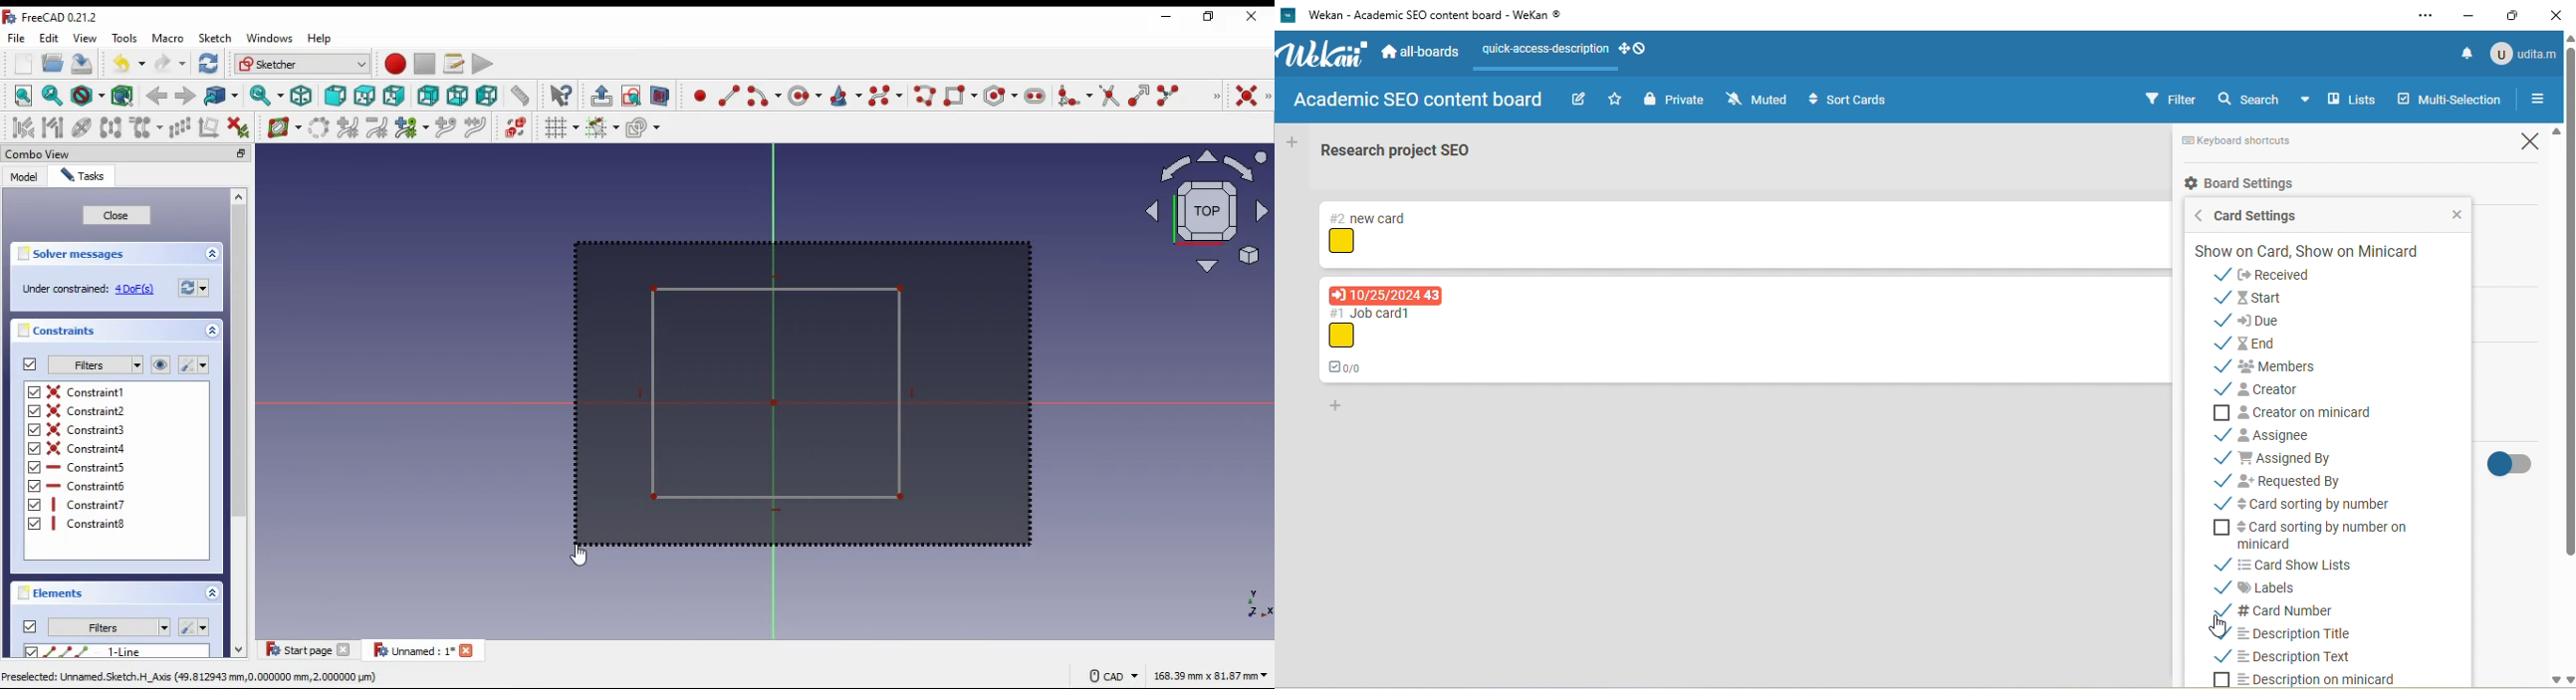 Image resolution: width=2576 pixels, height=700 pixels. What do you see at coordinates (377, 127) in the screenshot?
I see `decrease bspline degree` at bounding box center [377, 127].